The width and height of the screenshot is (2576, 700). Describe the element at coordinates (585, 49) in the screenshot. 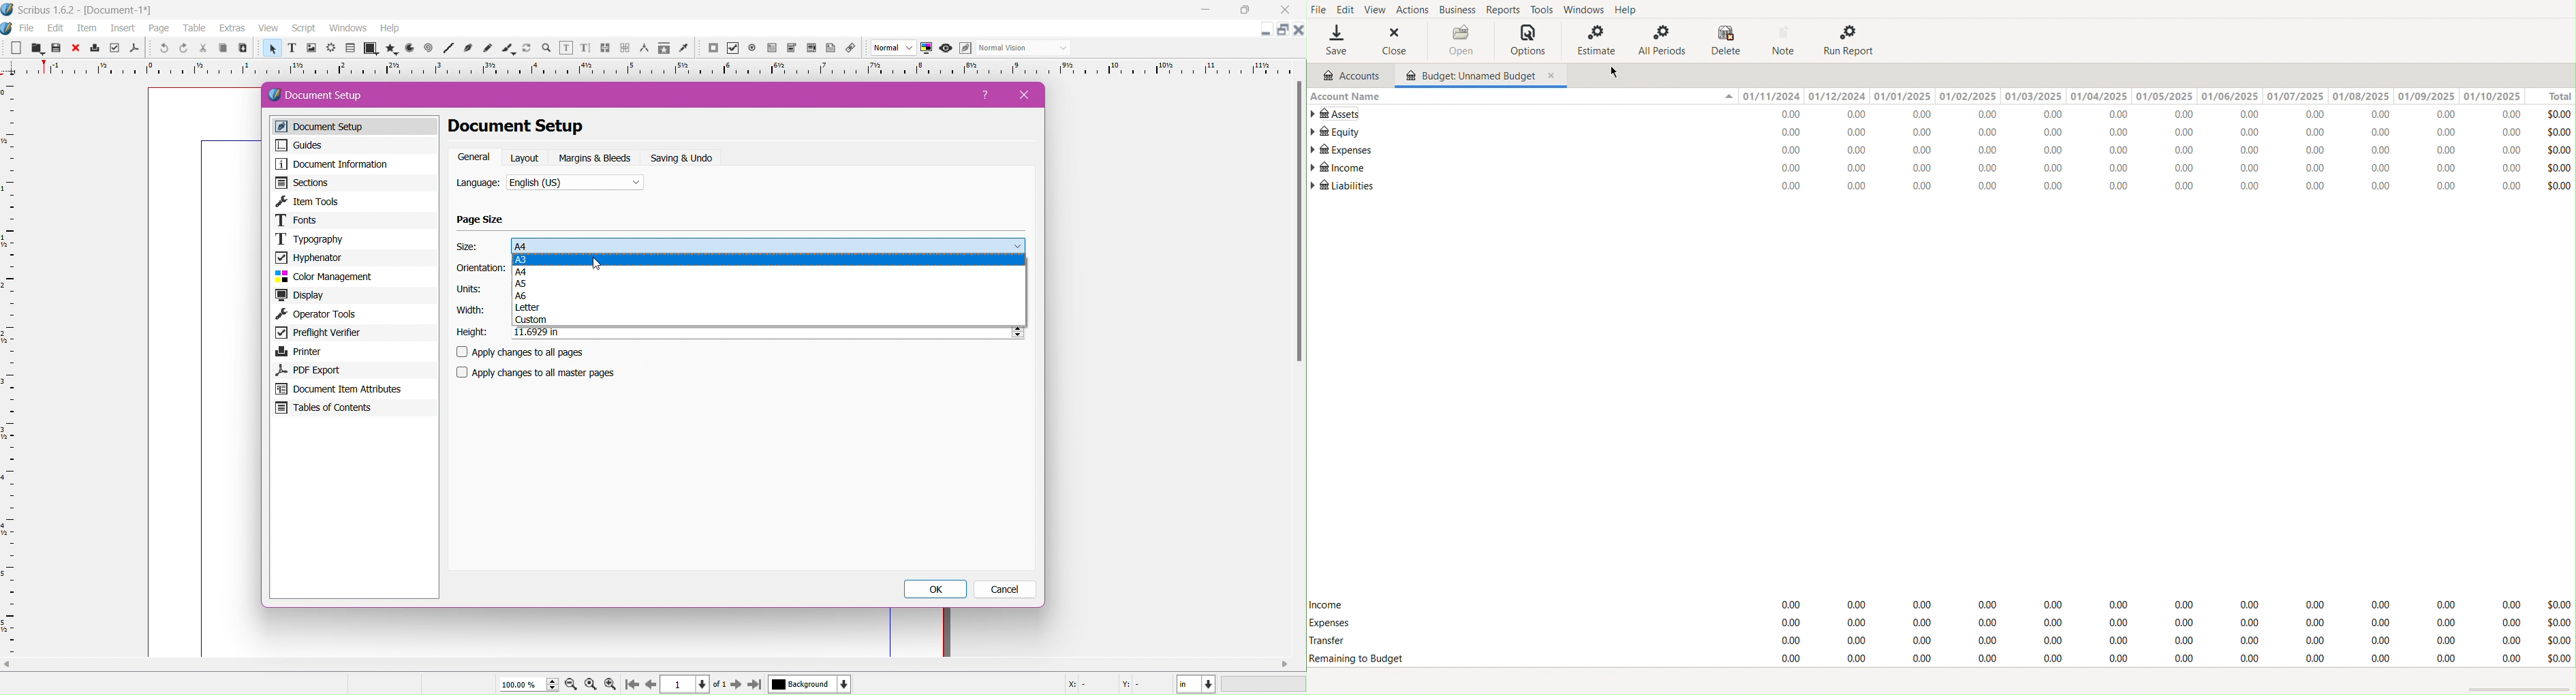

I see `edit text with story editor` at that location.